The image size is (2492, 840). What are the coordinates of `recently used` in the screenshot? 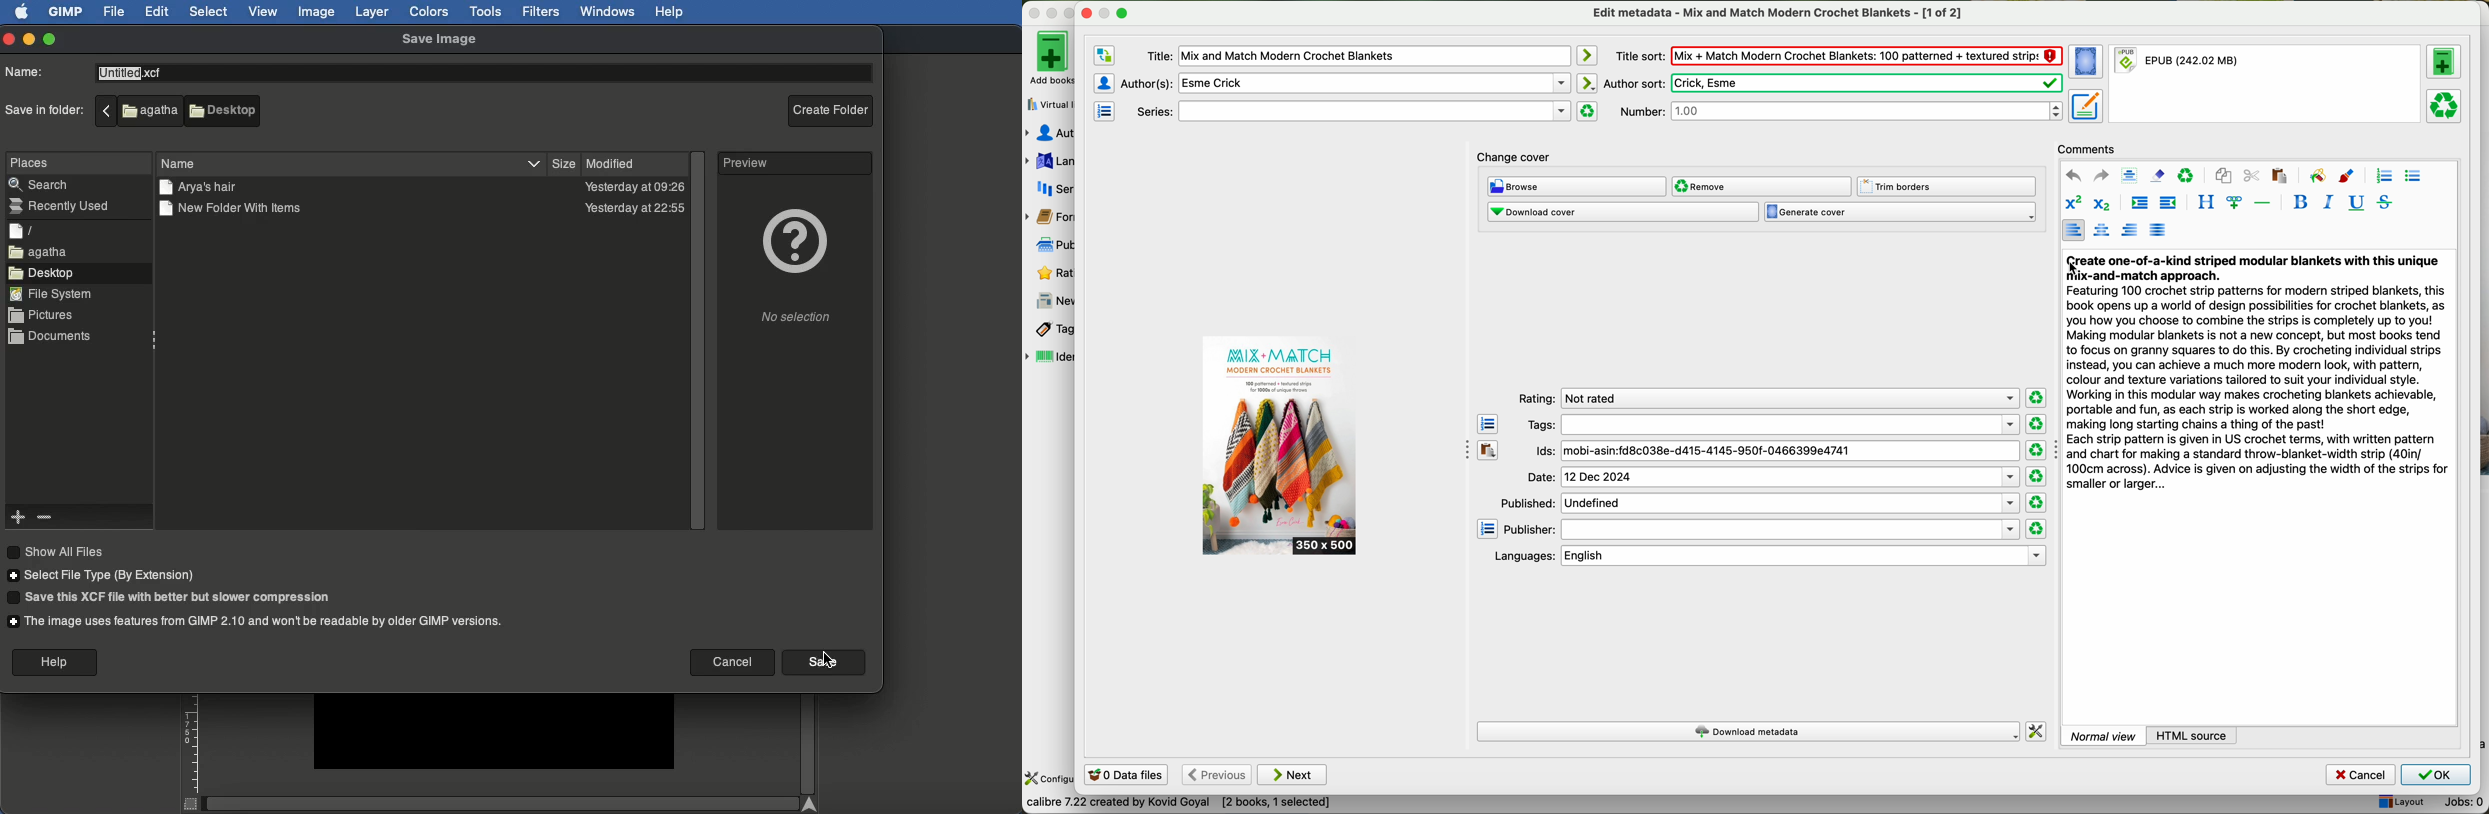 It's located at (65, 204).